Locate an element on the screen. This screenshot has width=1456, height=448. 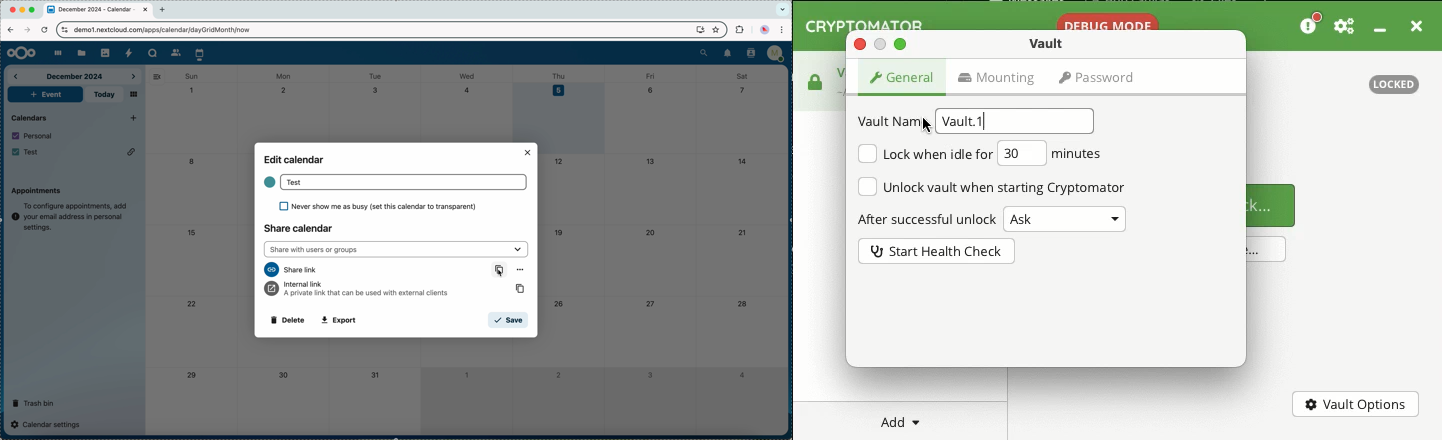
minimize is located at coordinates (23, 10).